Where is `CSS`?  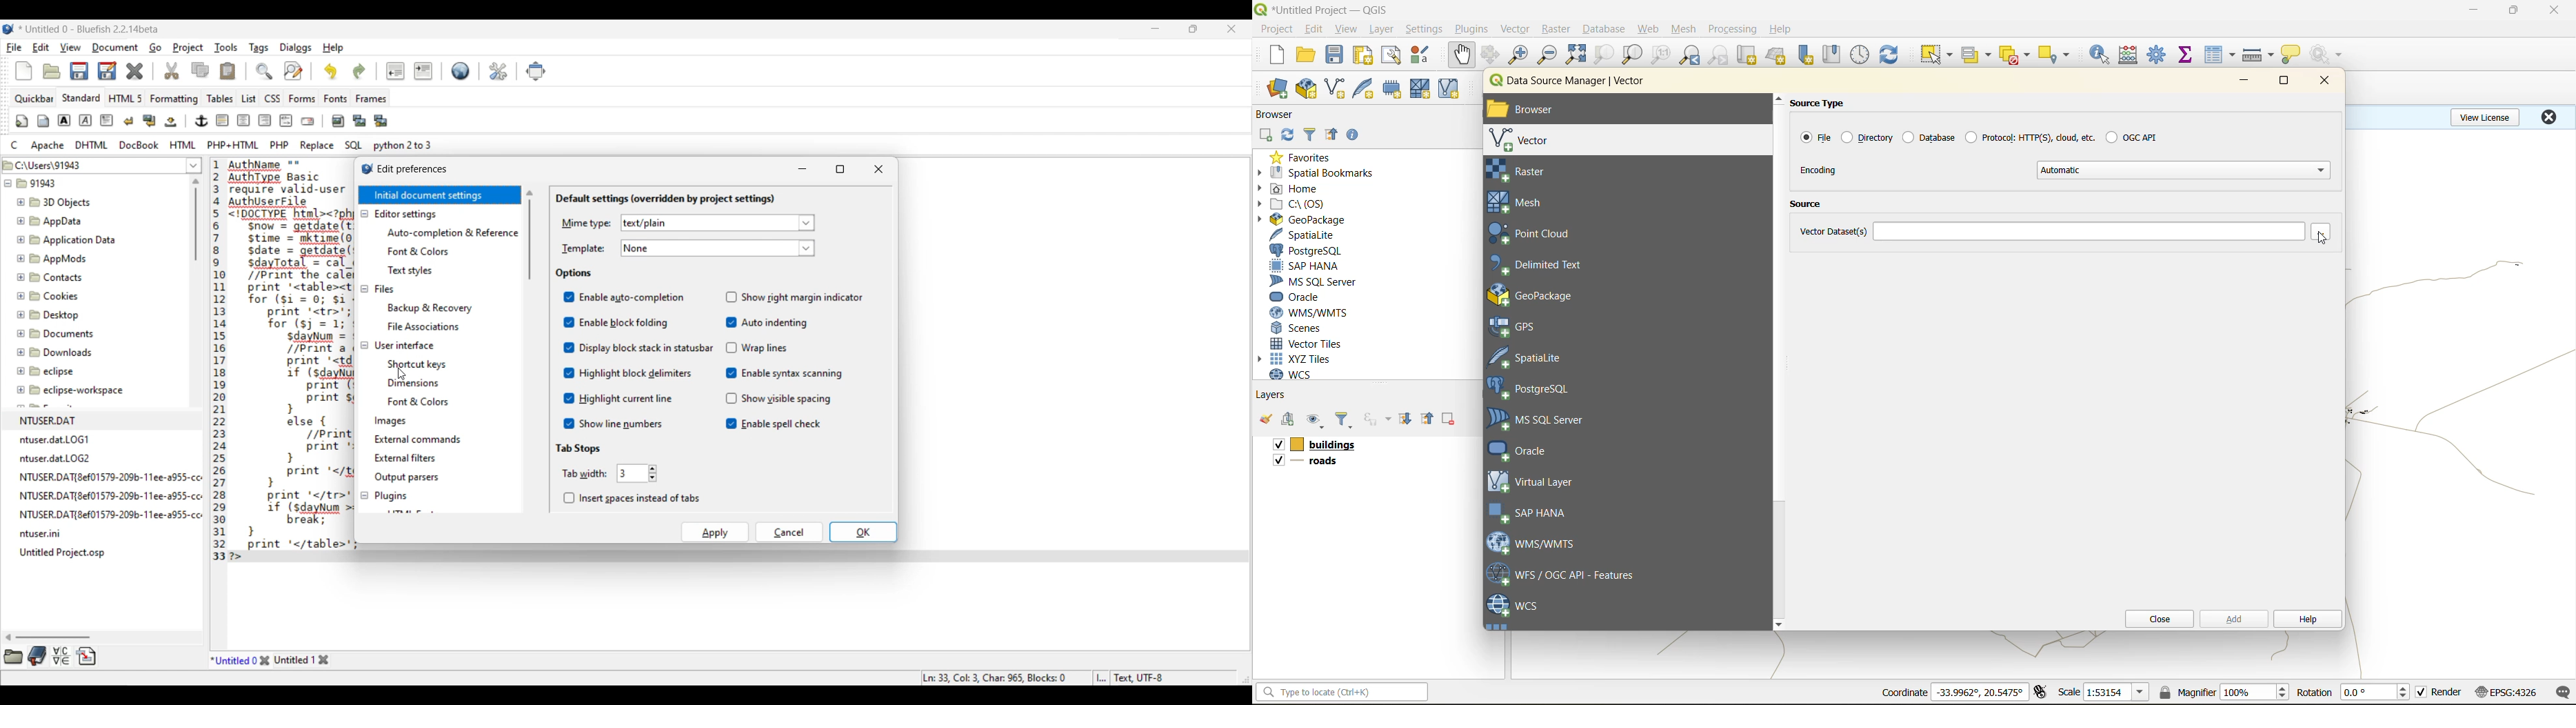
CSS is located at coordinates (272, 99).